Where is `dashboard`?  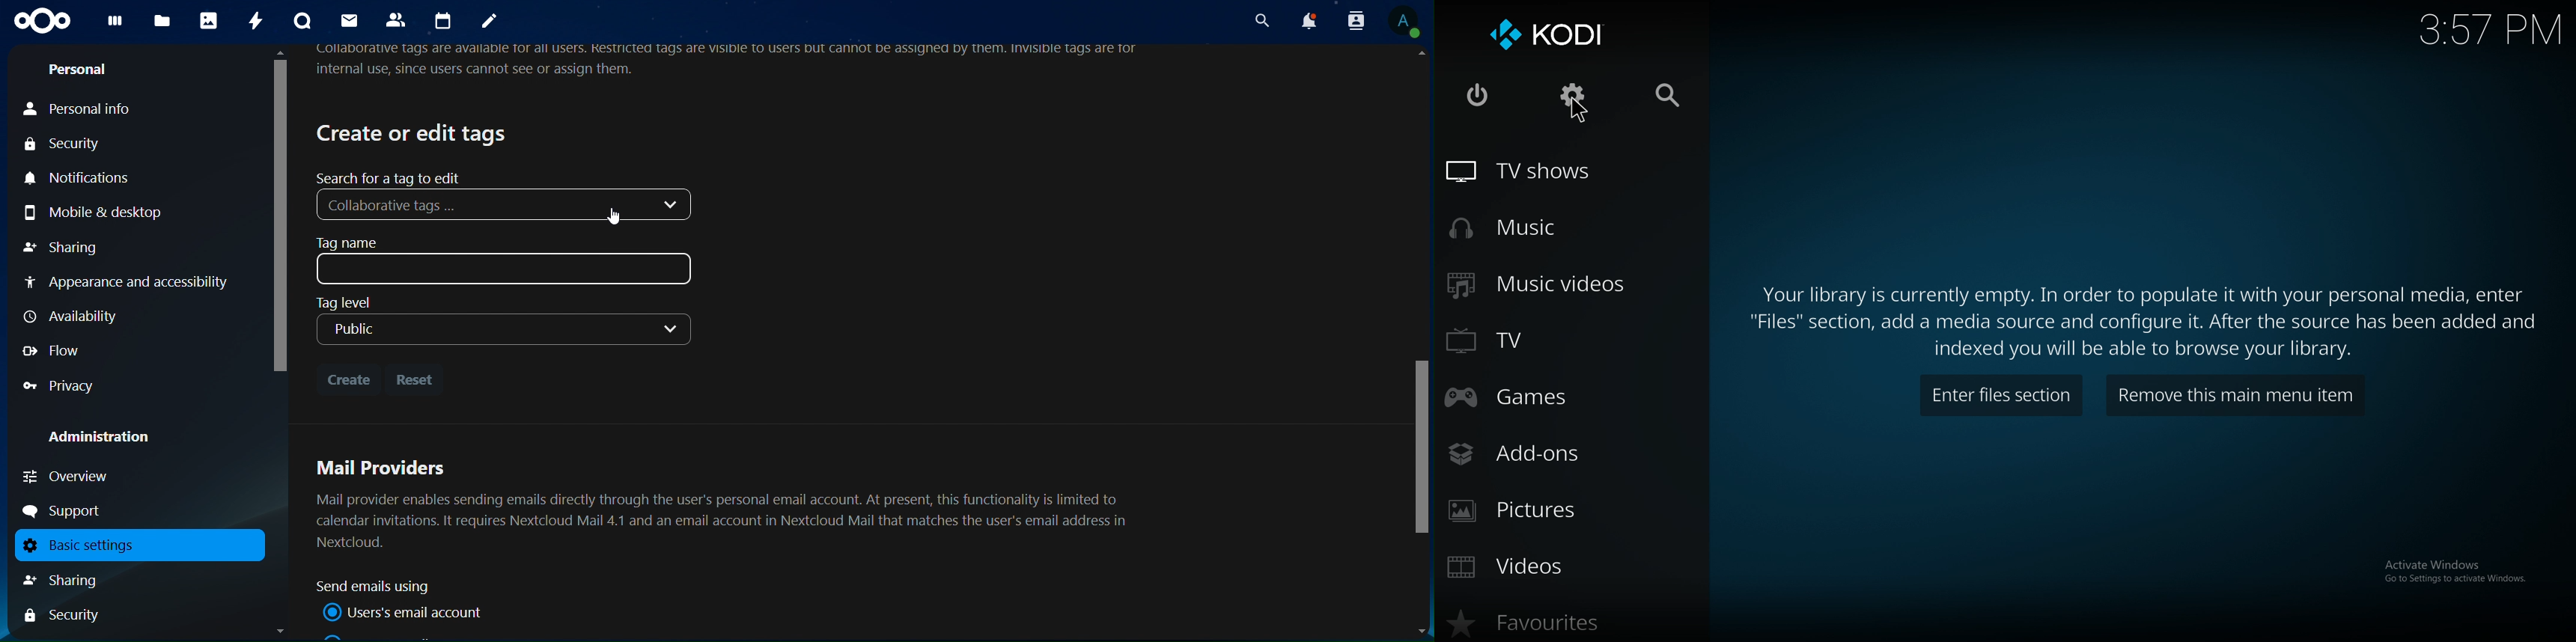 dashboard is located at coordinates (115, 25).